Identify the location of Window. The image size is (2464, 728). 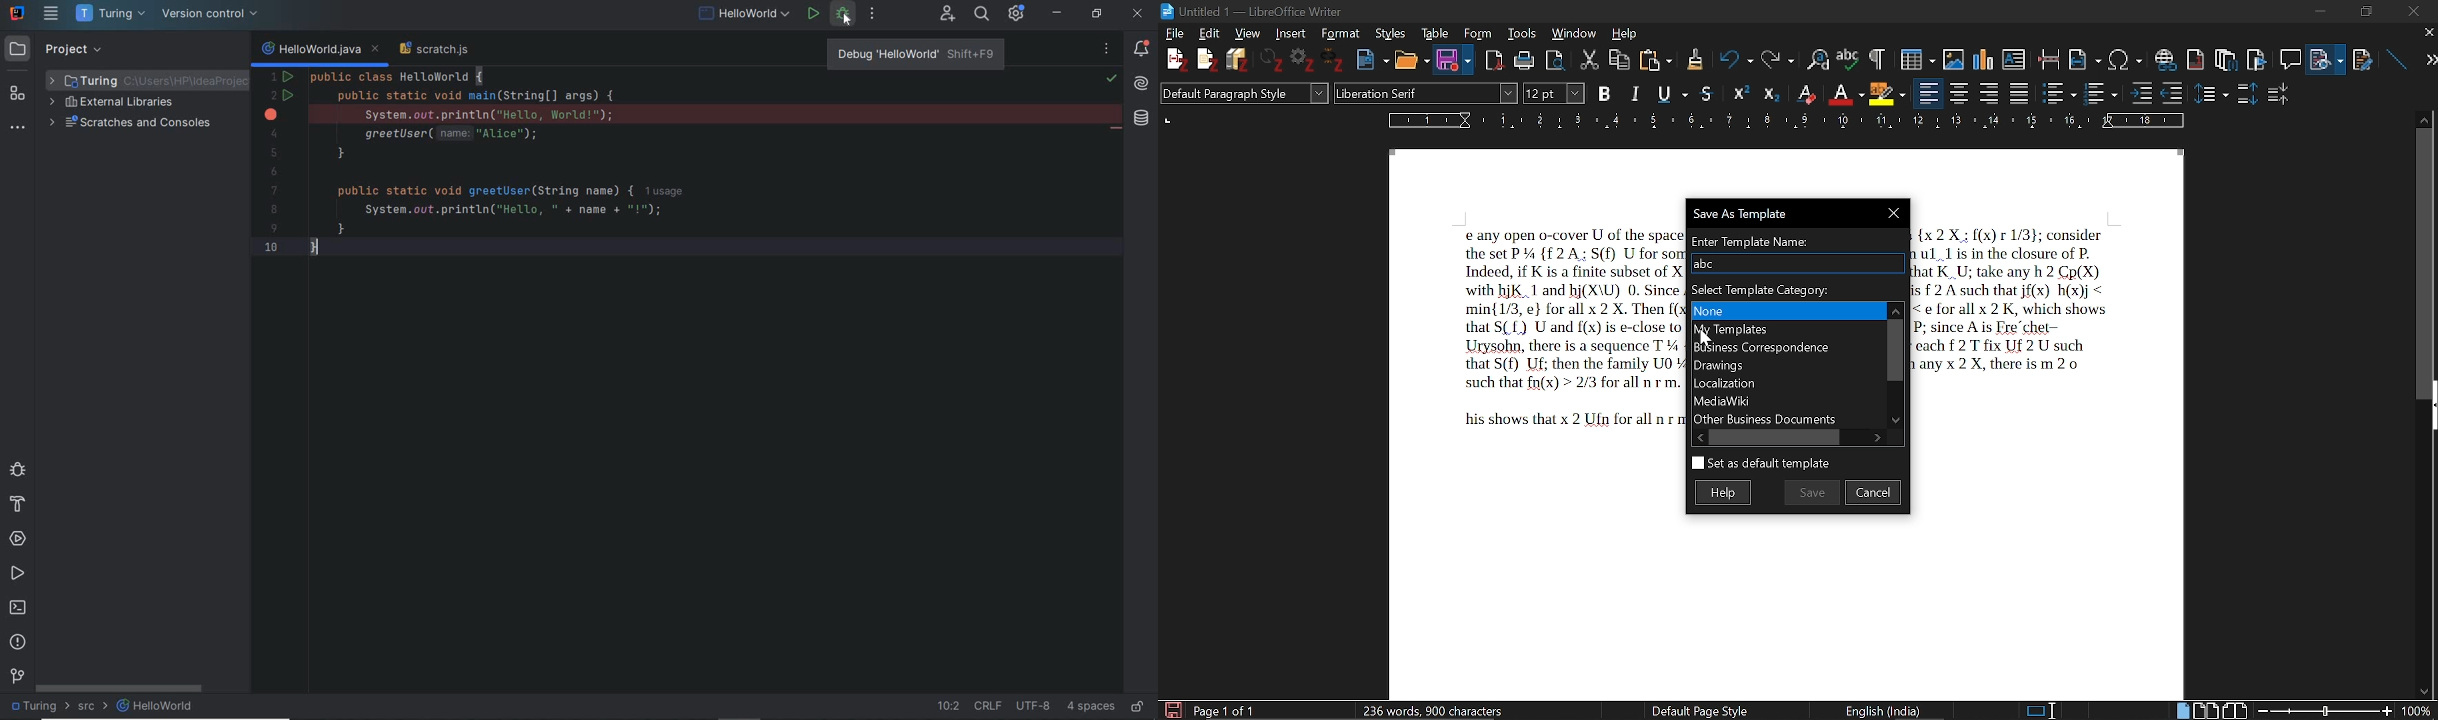
(1574, 34).